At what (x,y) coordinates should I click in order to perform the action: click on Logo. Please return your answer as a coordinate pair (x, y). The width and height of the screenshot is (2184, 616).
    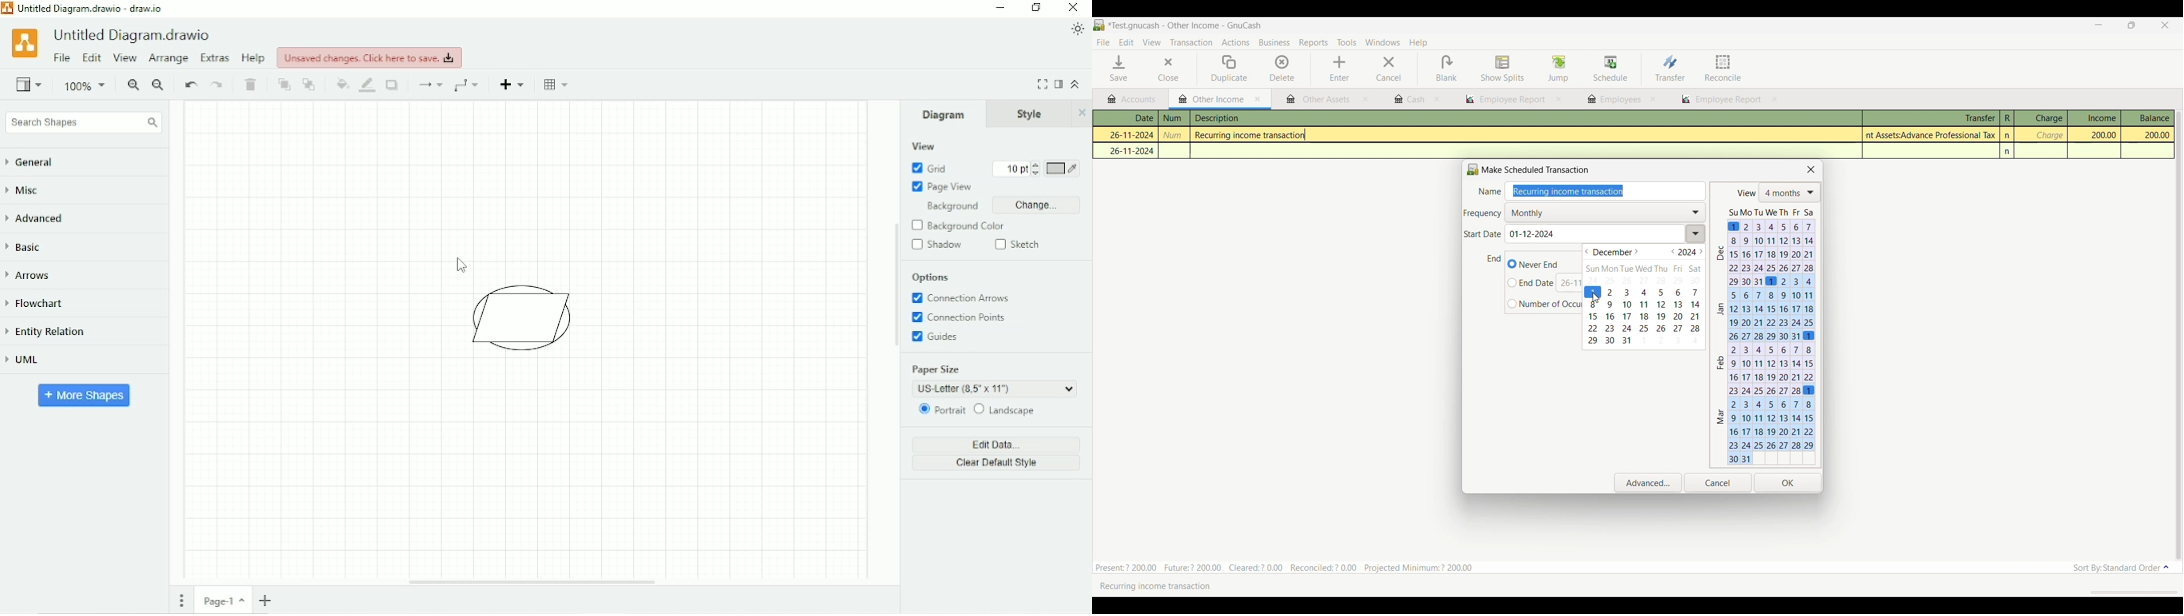
    Looking at the image, I should click on (24, 42).